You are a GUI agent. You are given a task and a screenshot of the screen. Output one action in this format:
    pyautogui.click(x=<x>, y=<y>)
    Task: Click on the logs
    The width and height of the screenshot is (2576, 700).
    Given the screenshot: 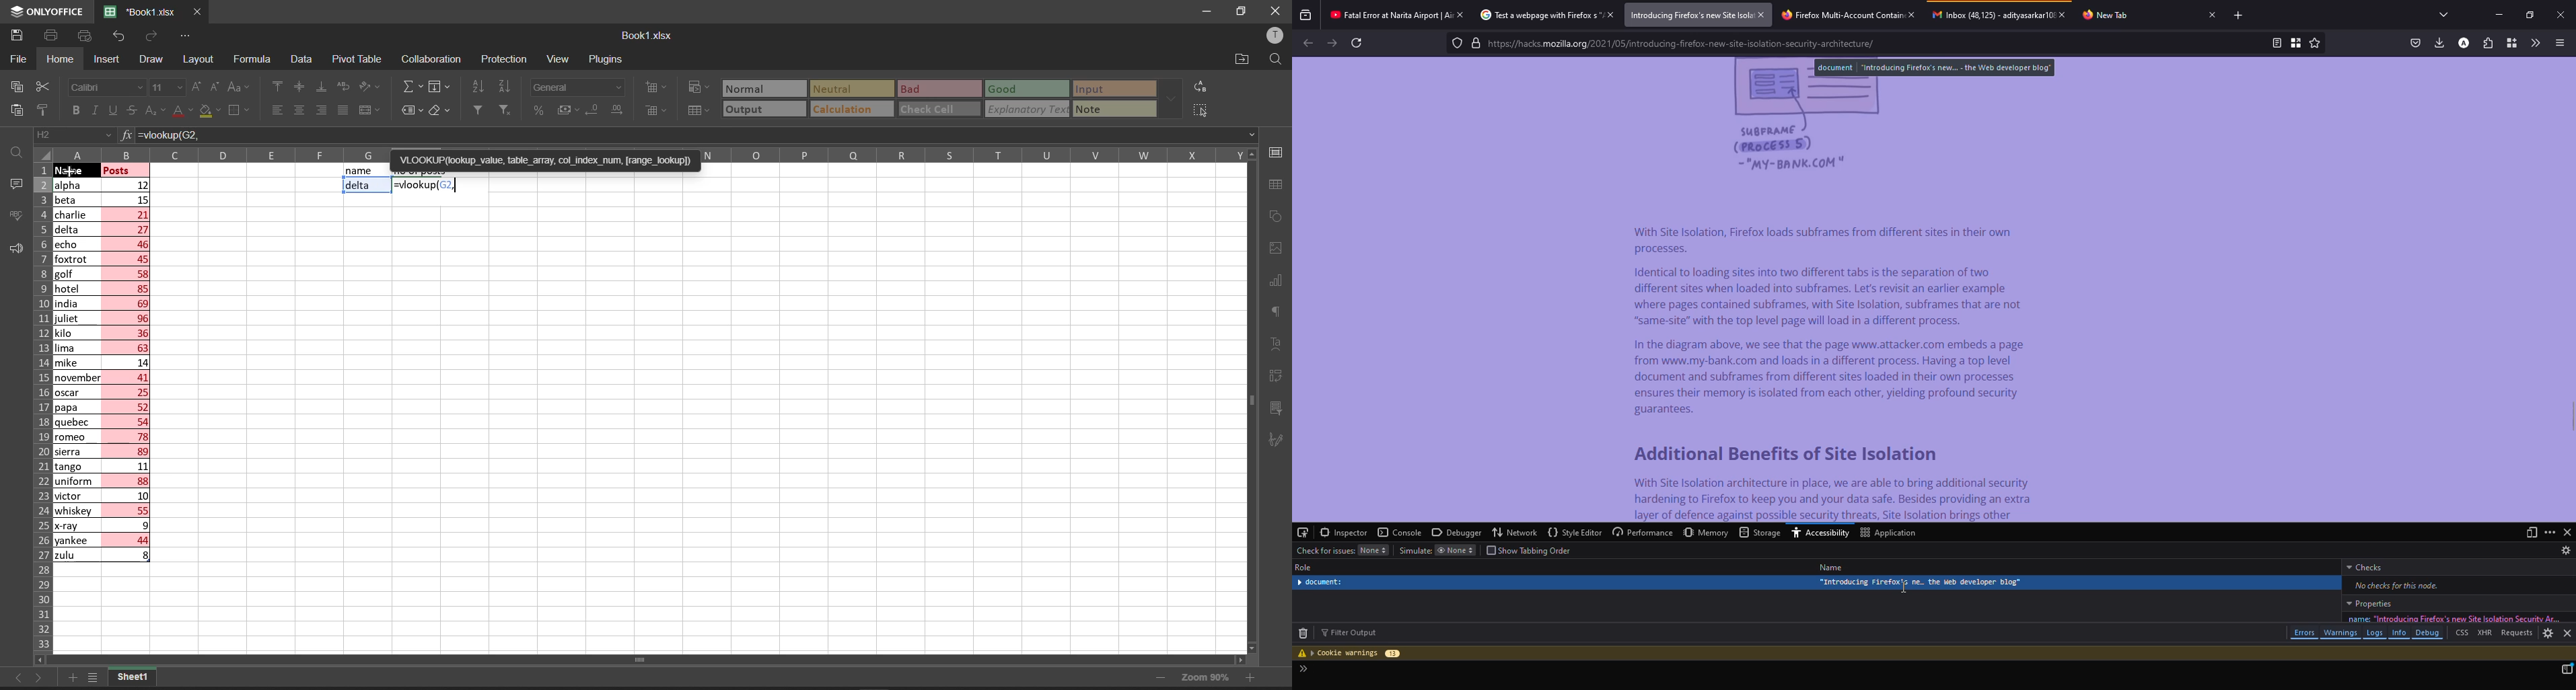 What is the action you would take?
    pyautogui.click(x=2376, y=633)
    